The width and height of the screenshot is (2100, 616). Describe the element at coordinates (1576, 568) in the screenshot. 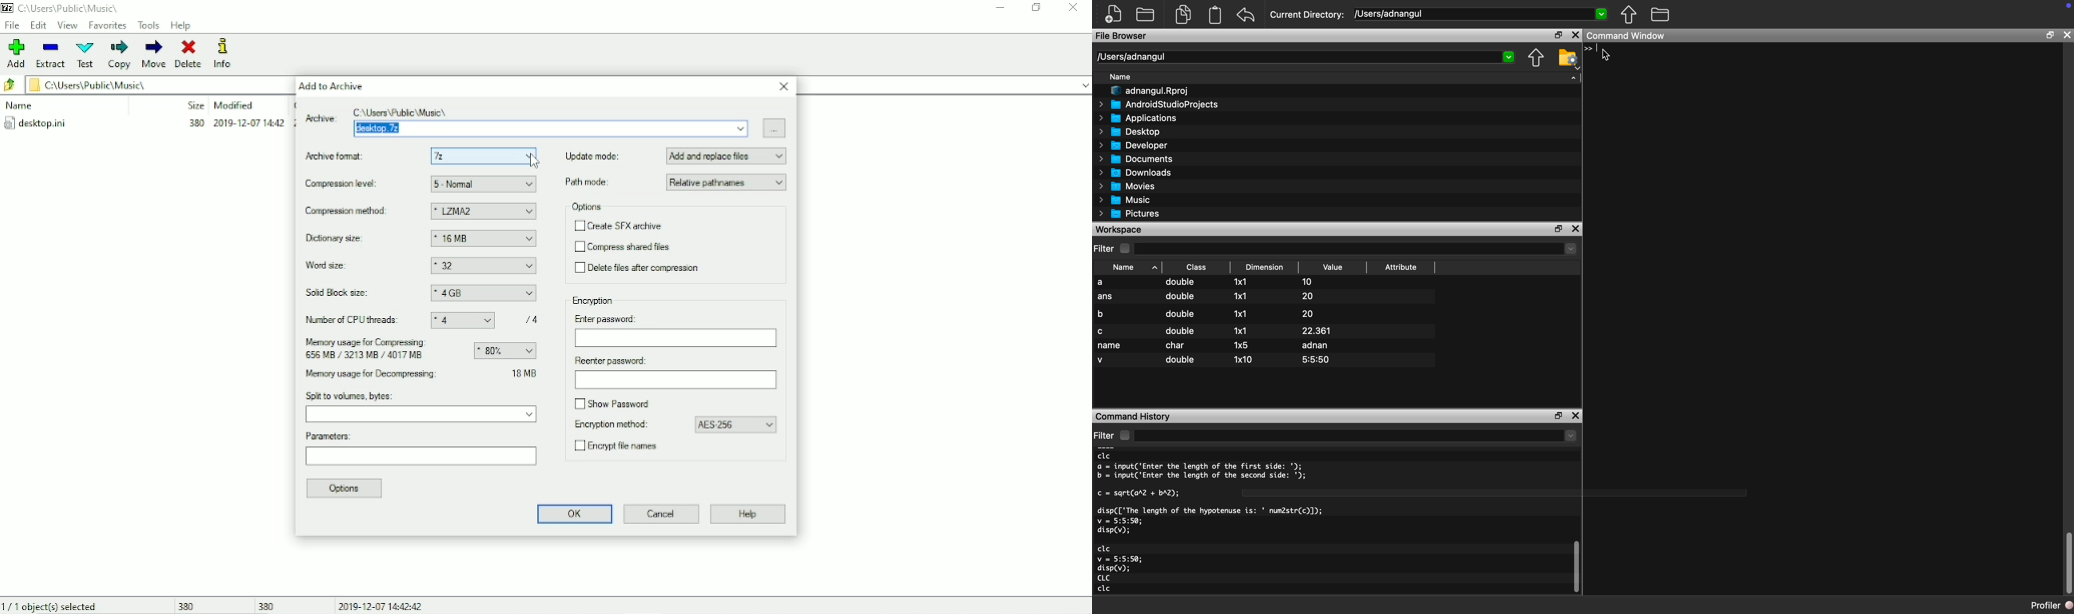

I see `Scrollbar` at that location.